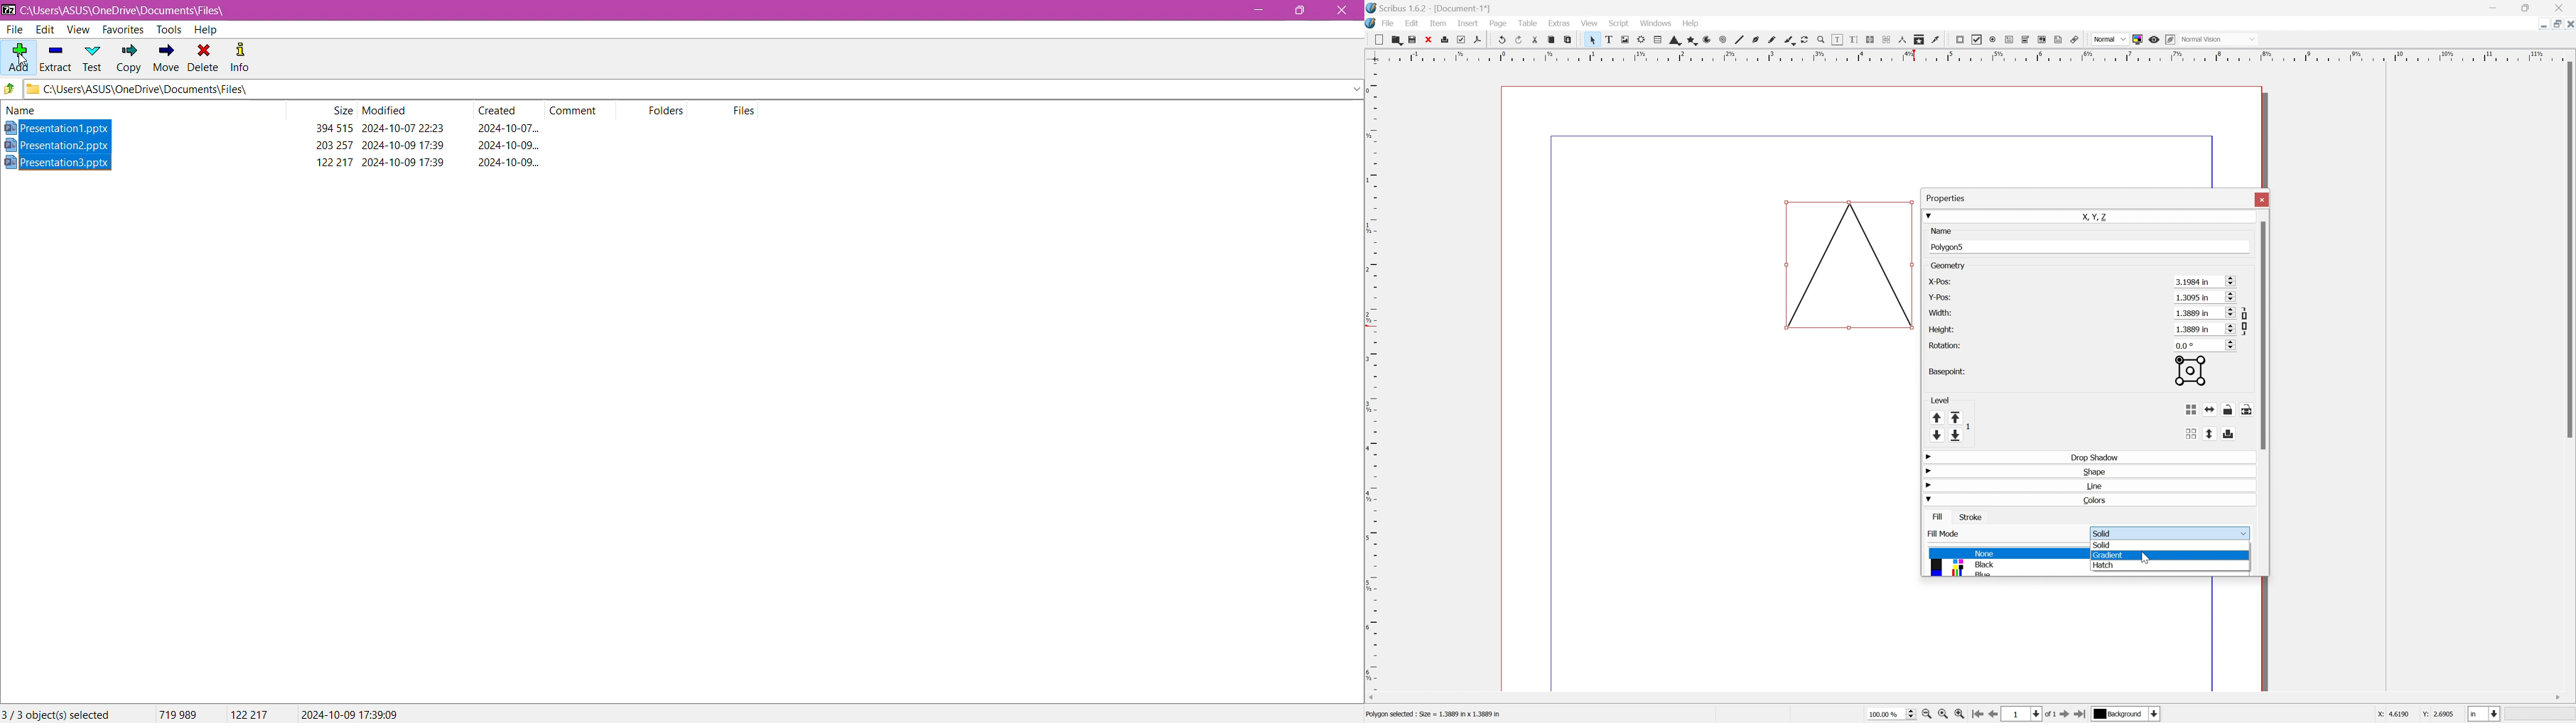  Describe the element at coordinates (2569, 25) in the screenshot. I see `Close` at that location.